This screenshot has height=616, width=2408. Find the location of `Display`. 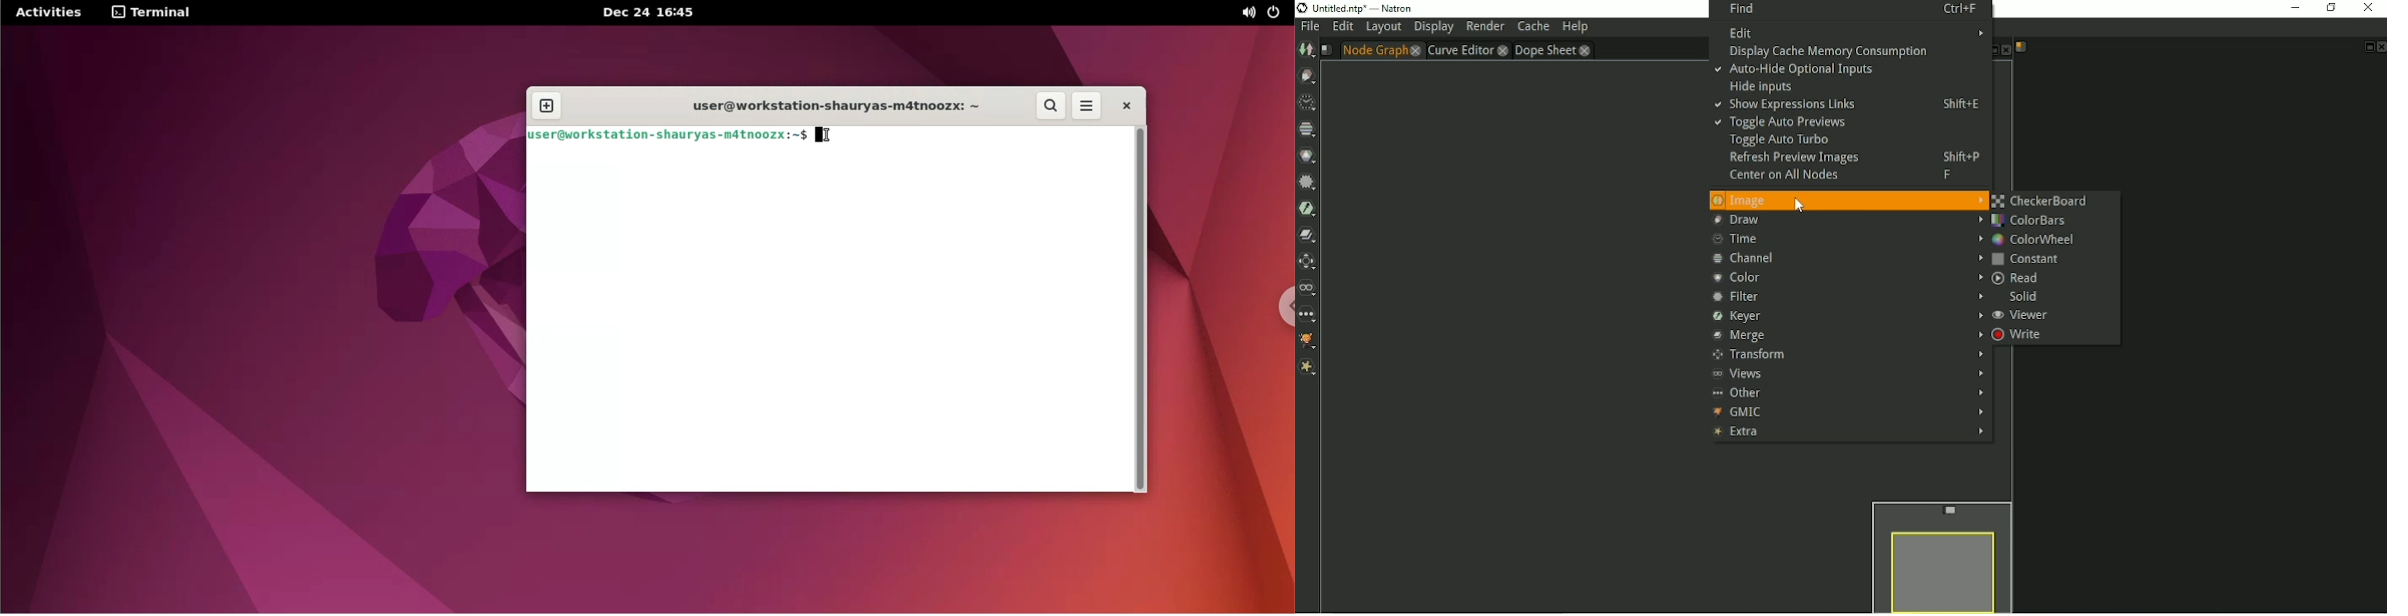

Display is located at coordinates (1434, 28).